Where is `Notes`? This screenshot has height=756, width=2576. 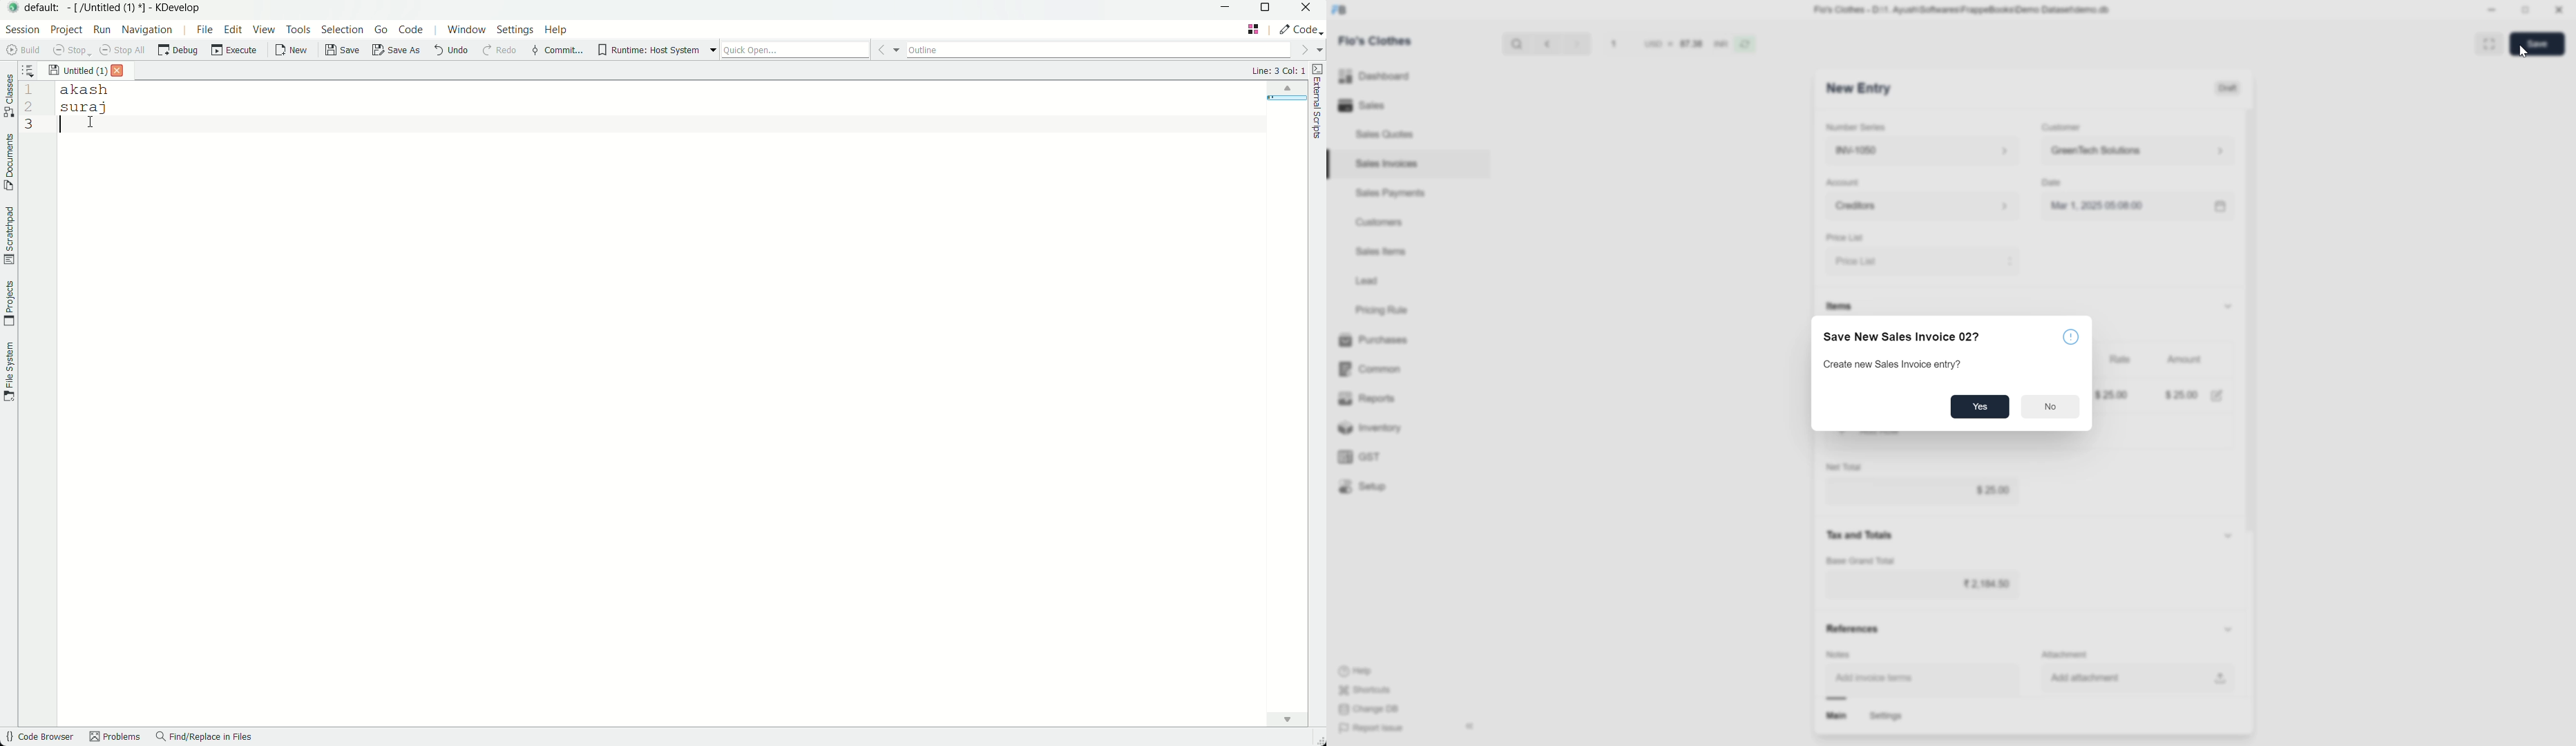 Notes is located at coordinates (1842, 651).